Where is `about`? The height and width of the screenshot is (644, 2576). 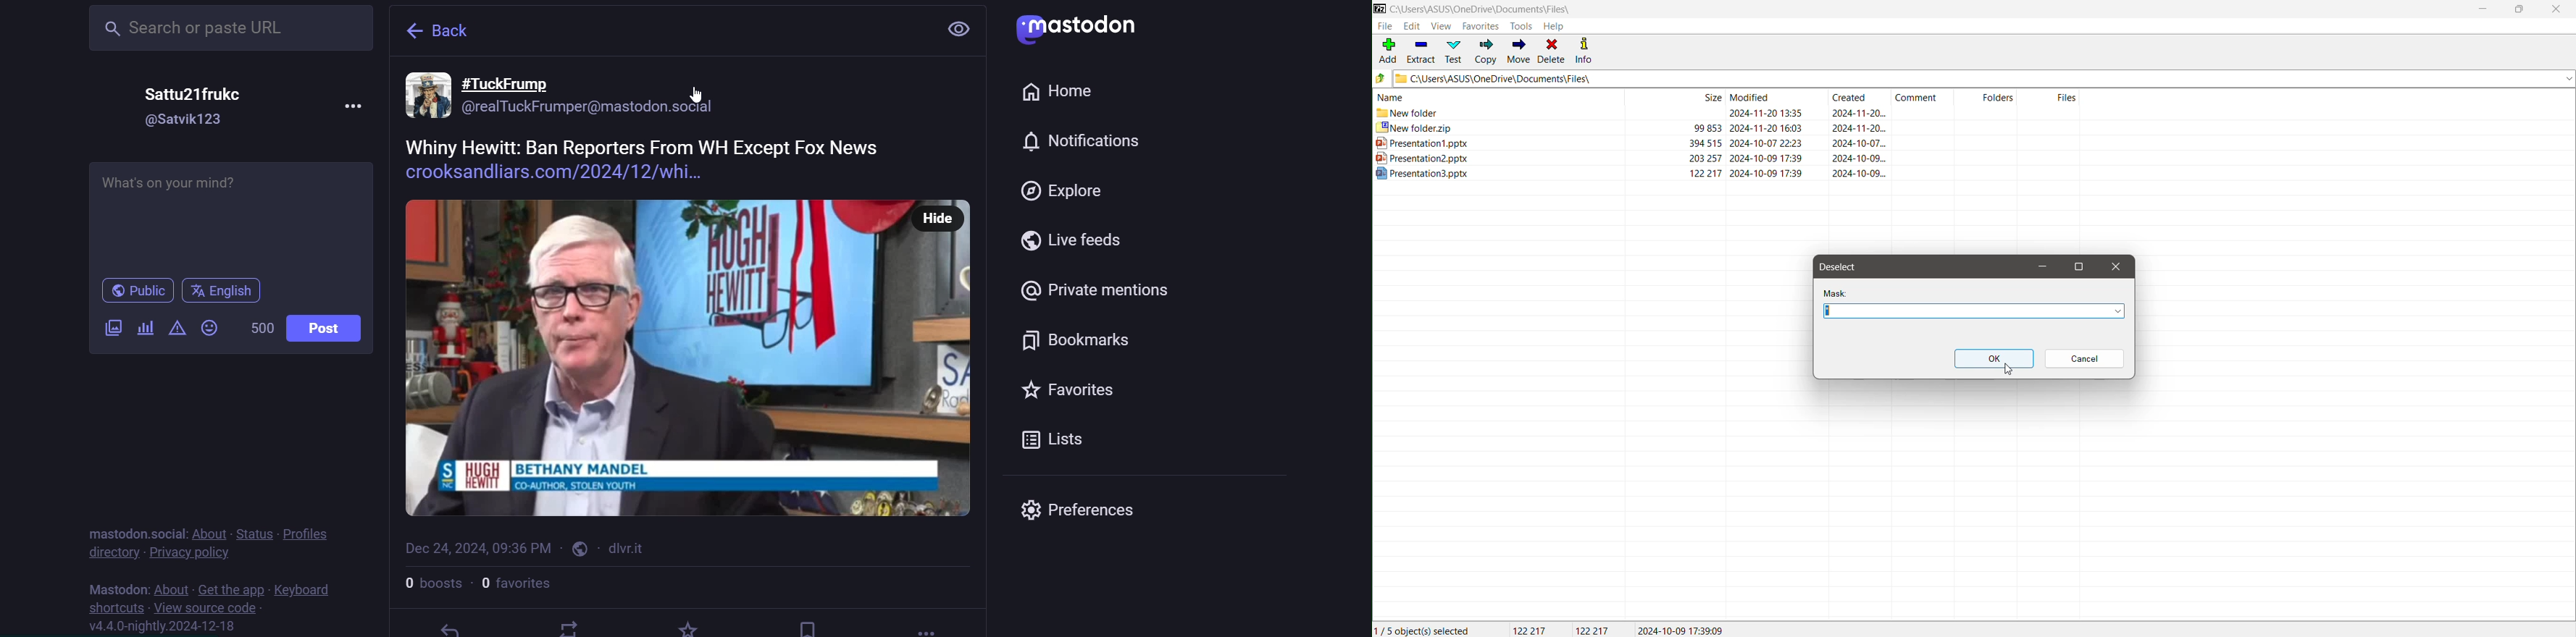 about is located at coordinates (170, 588).